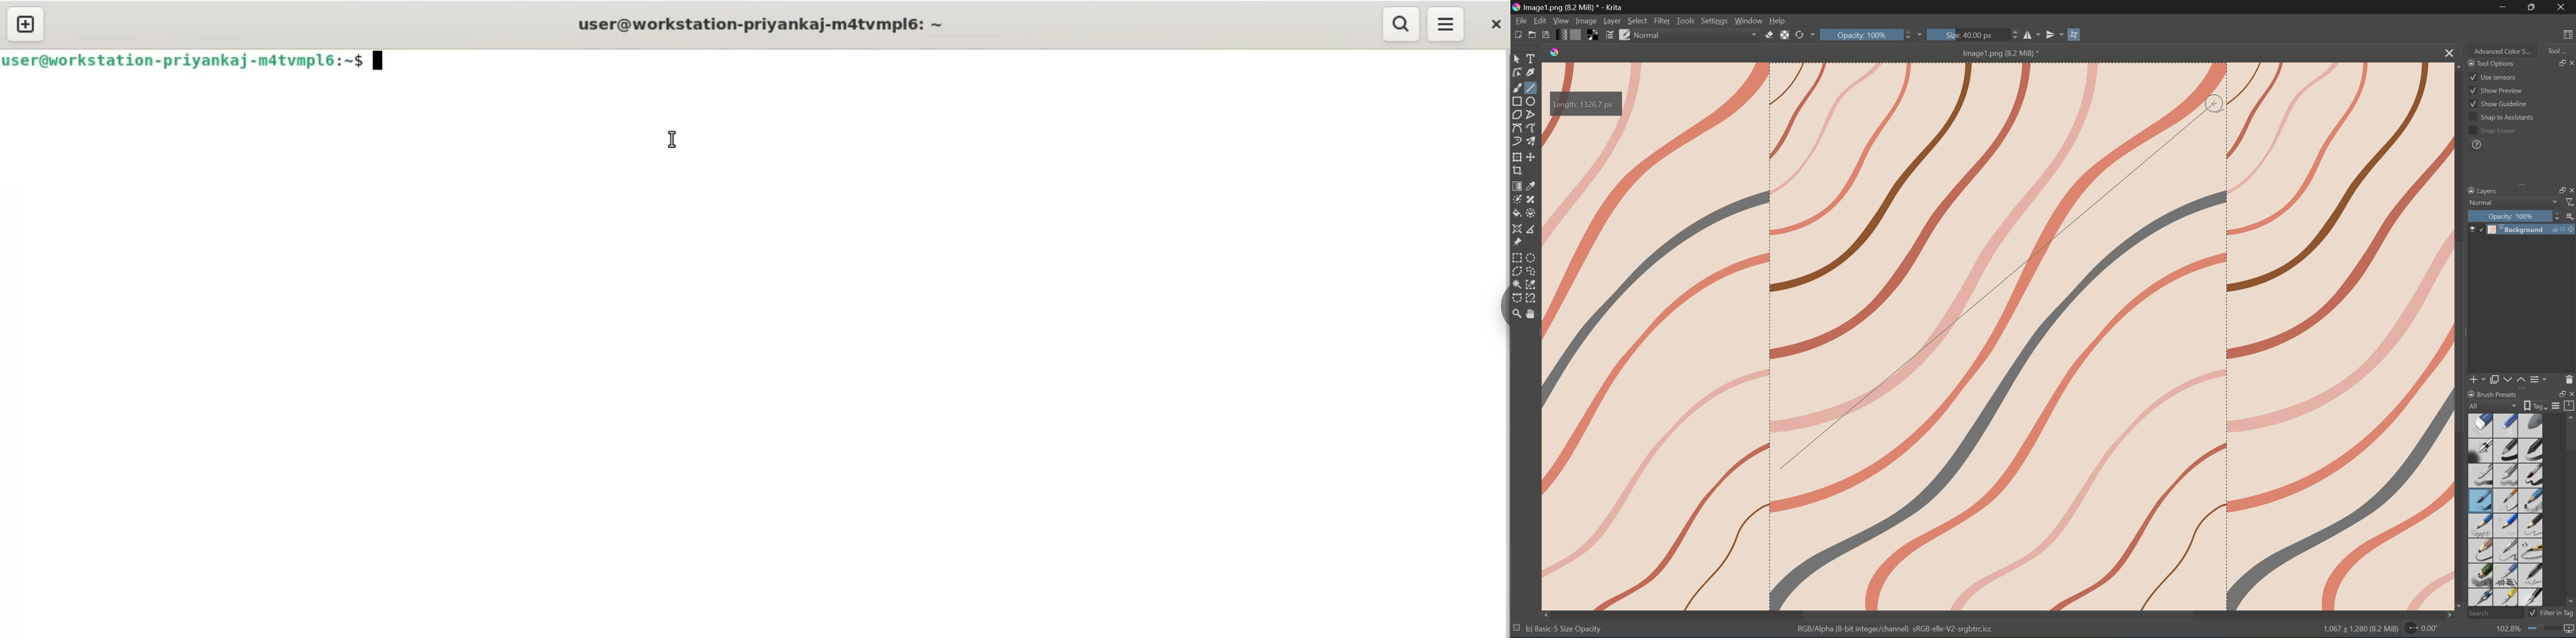 Image resolution: width=2576 pixels, height=644 pixels. What do you see at coordinates (1650, 34) in the screenshot?
I see `Normal` at bounding box center [1650, 34].